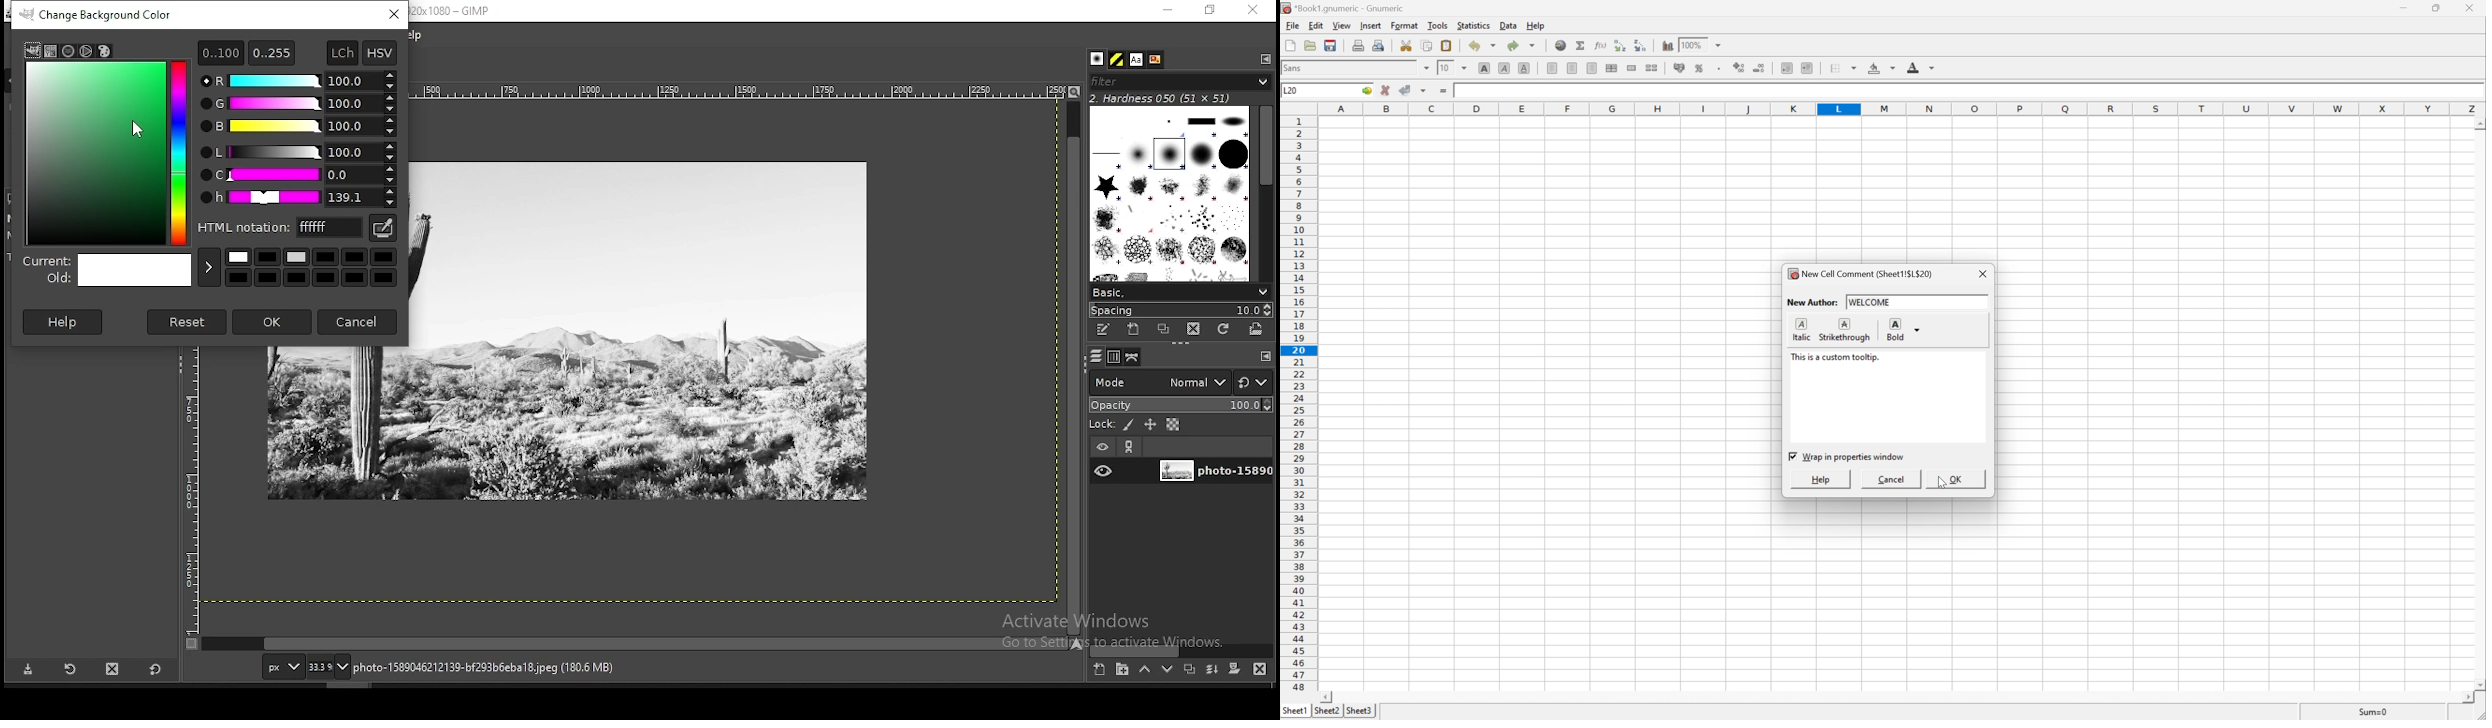  I want to click on Restore Down, so click(2434, 8).